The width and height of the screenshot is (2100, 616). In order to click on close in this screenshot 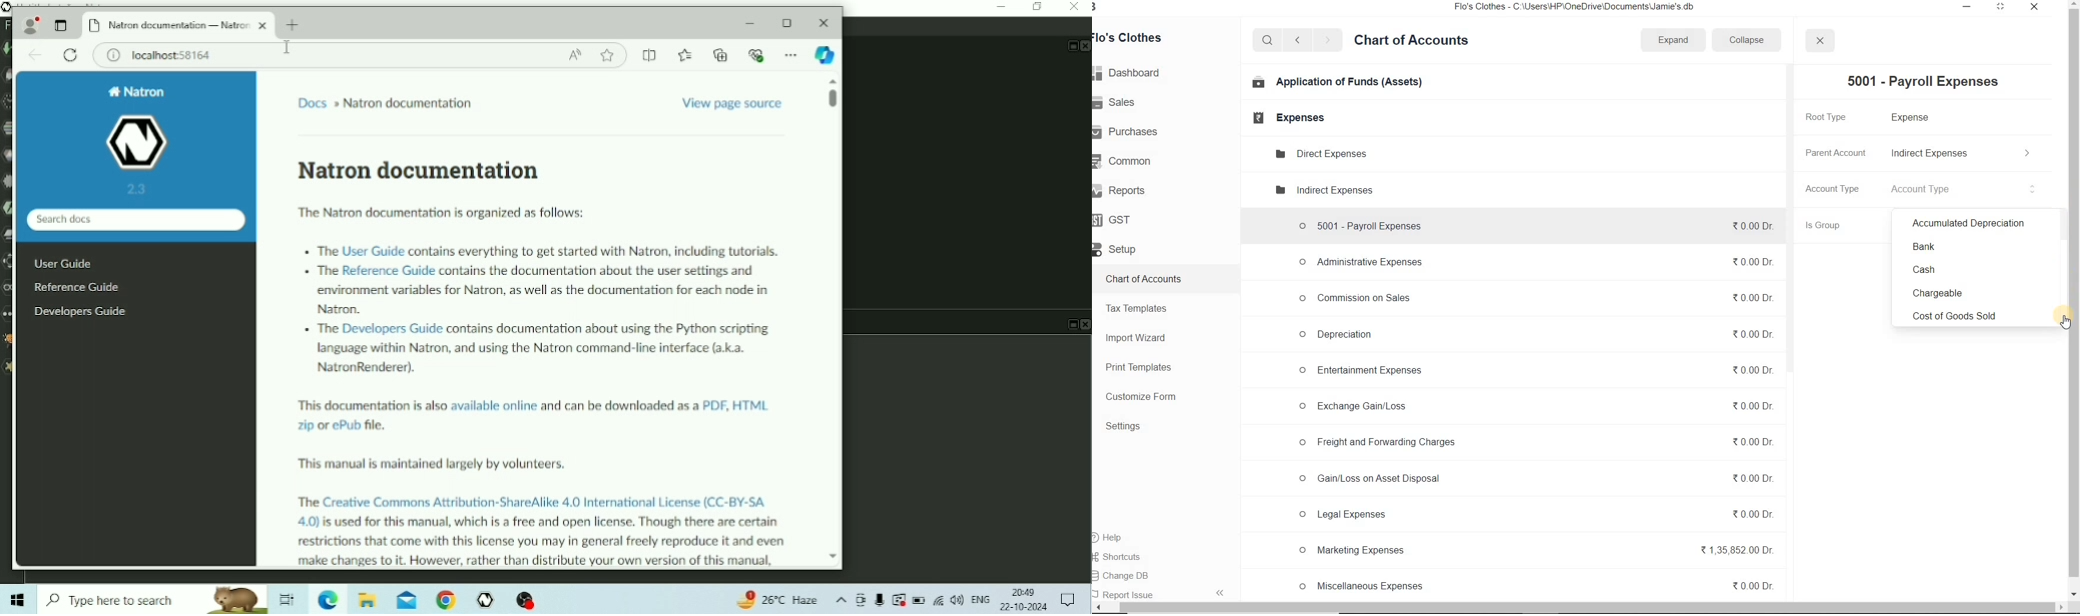, I will do `click(2035, 7)`.